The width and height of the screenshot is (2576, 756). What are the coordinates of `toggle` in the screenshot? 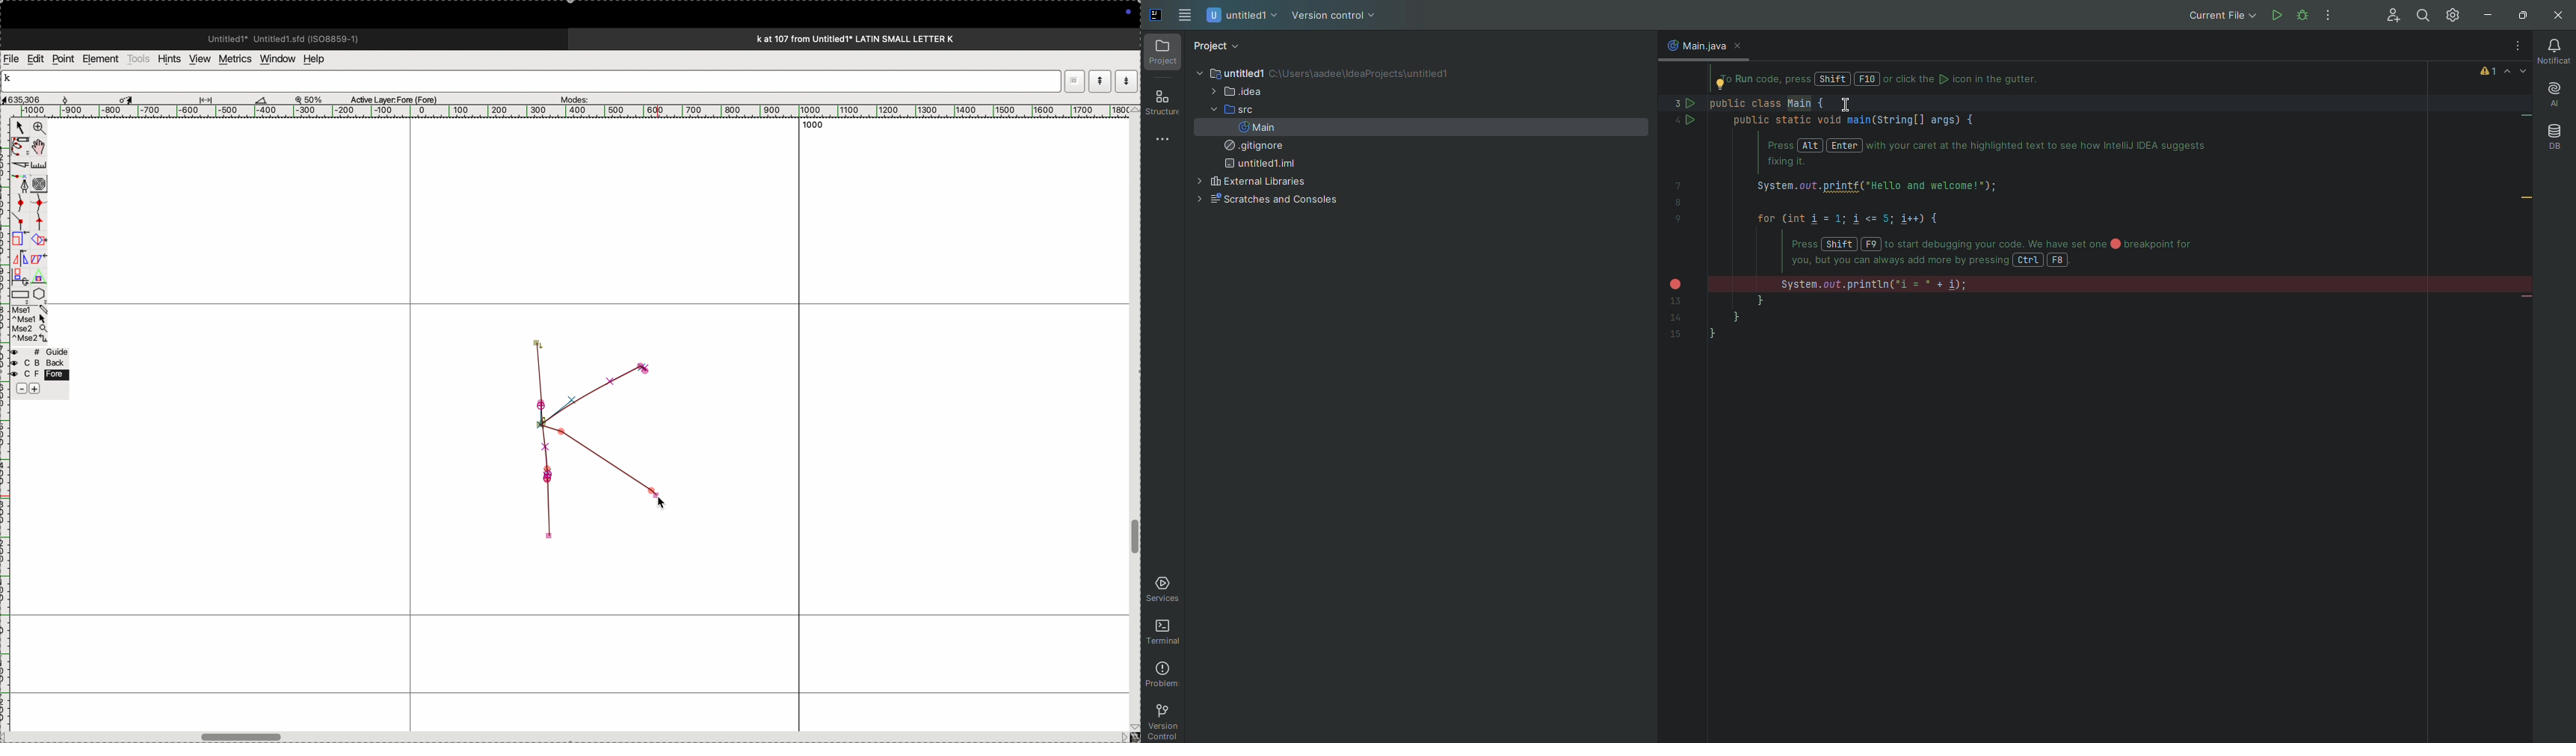 It's located at (42, 147).